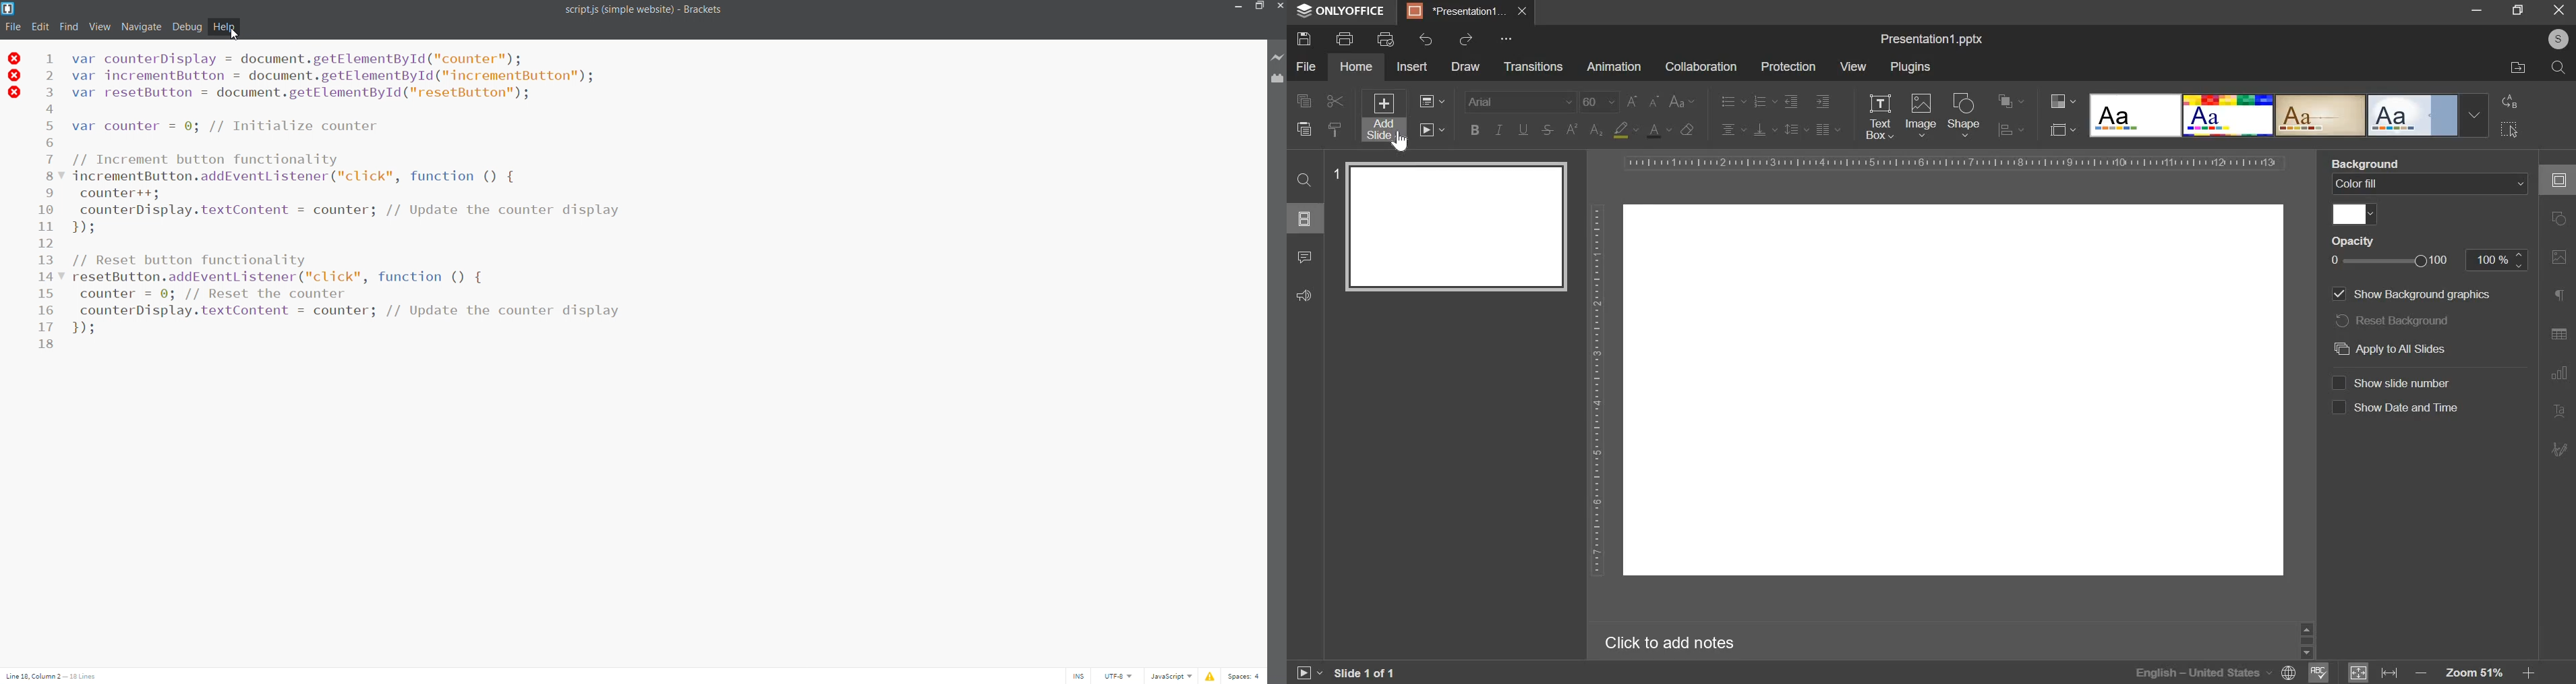 The height and width of the screenshot is (700, 2576). I want to click on redo, so click(1465, 38).